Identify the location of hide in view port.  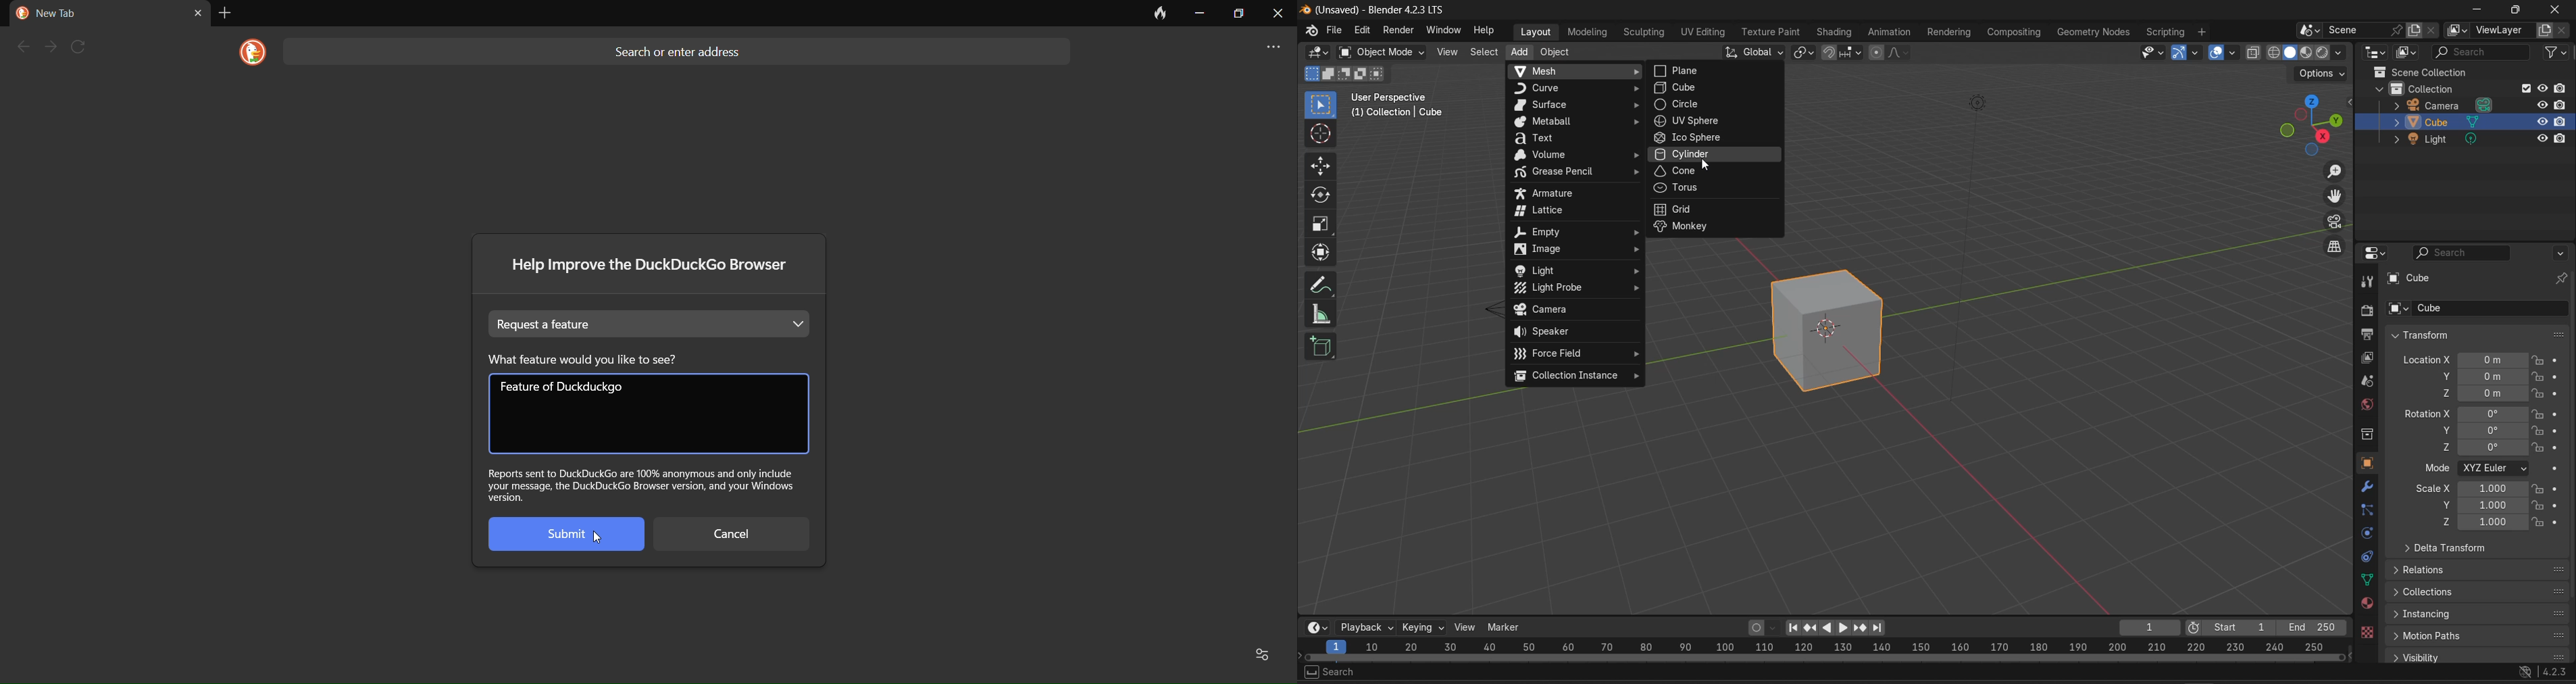
(2541, 139).